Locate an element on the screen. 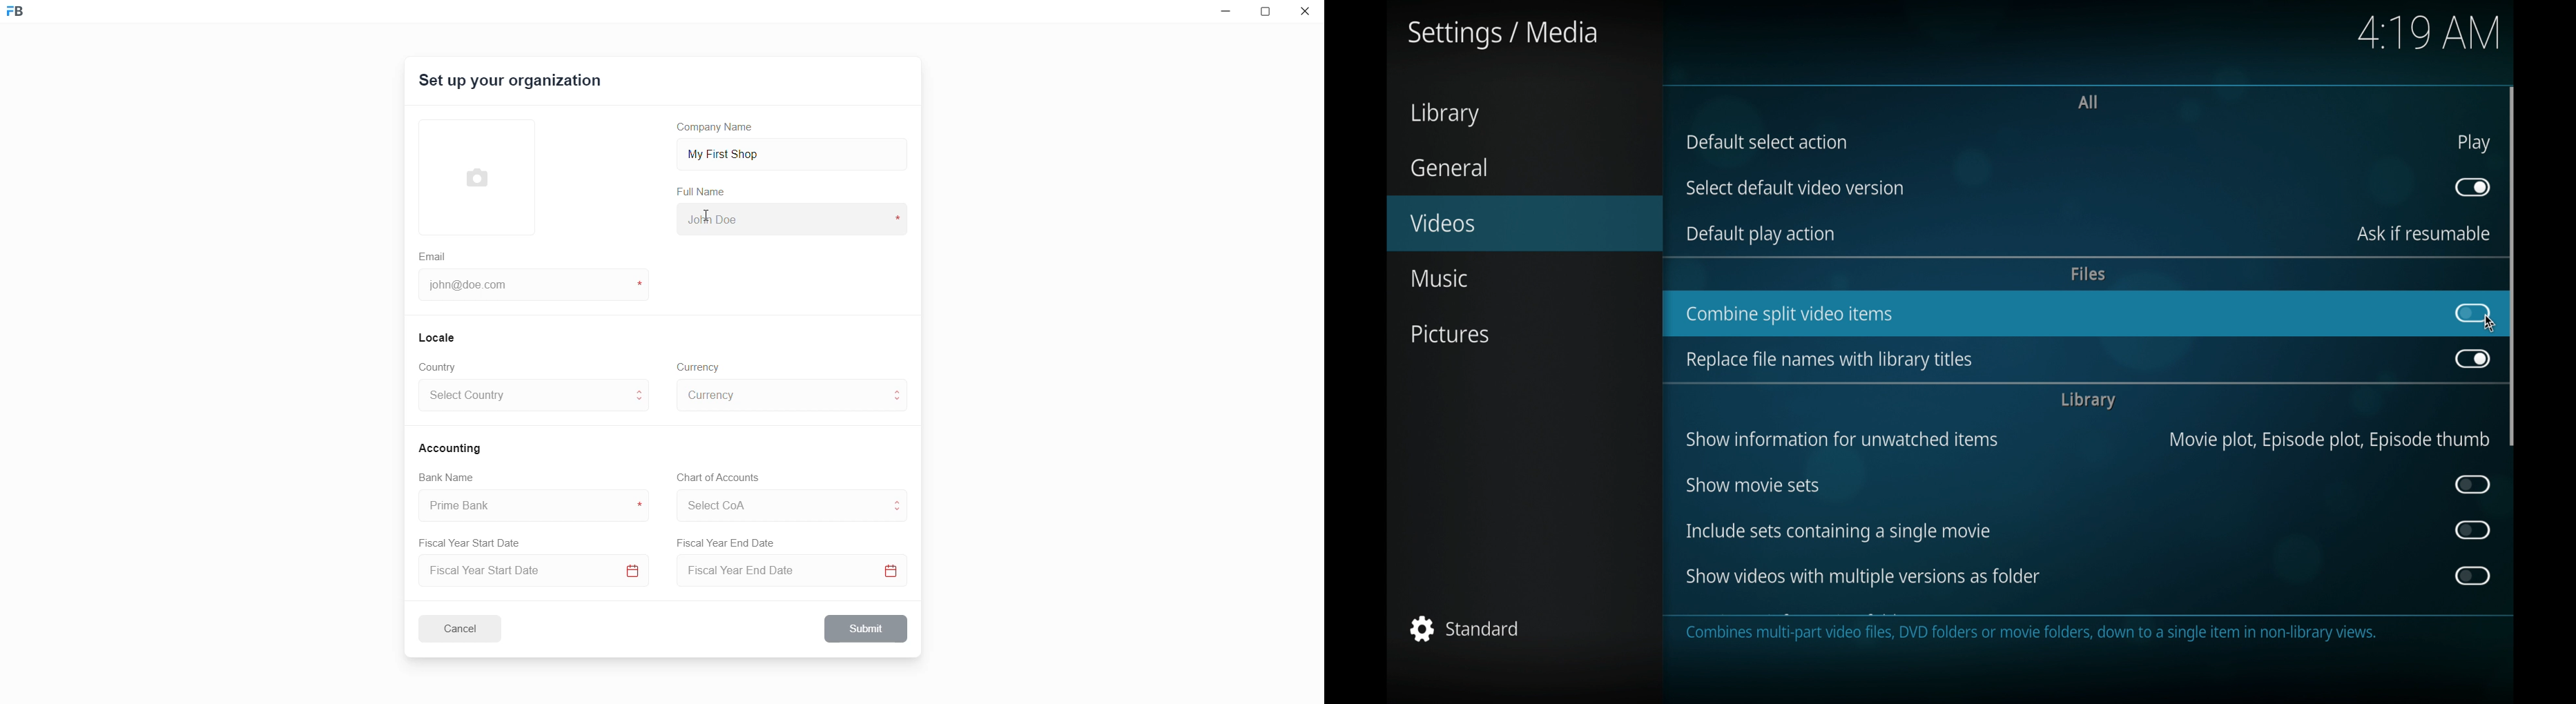  cursor is located at coordinates (708, 217).